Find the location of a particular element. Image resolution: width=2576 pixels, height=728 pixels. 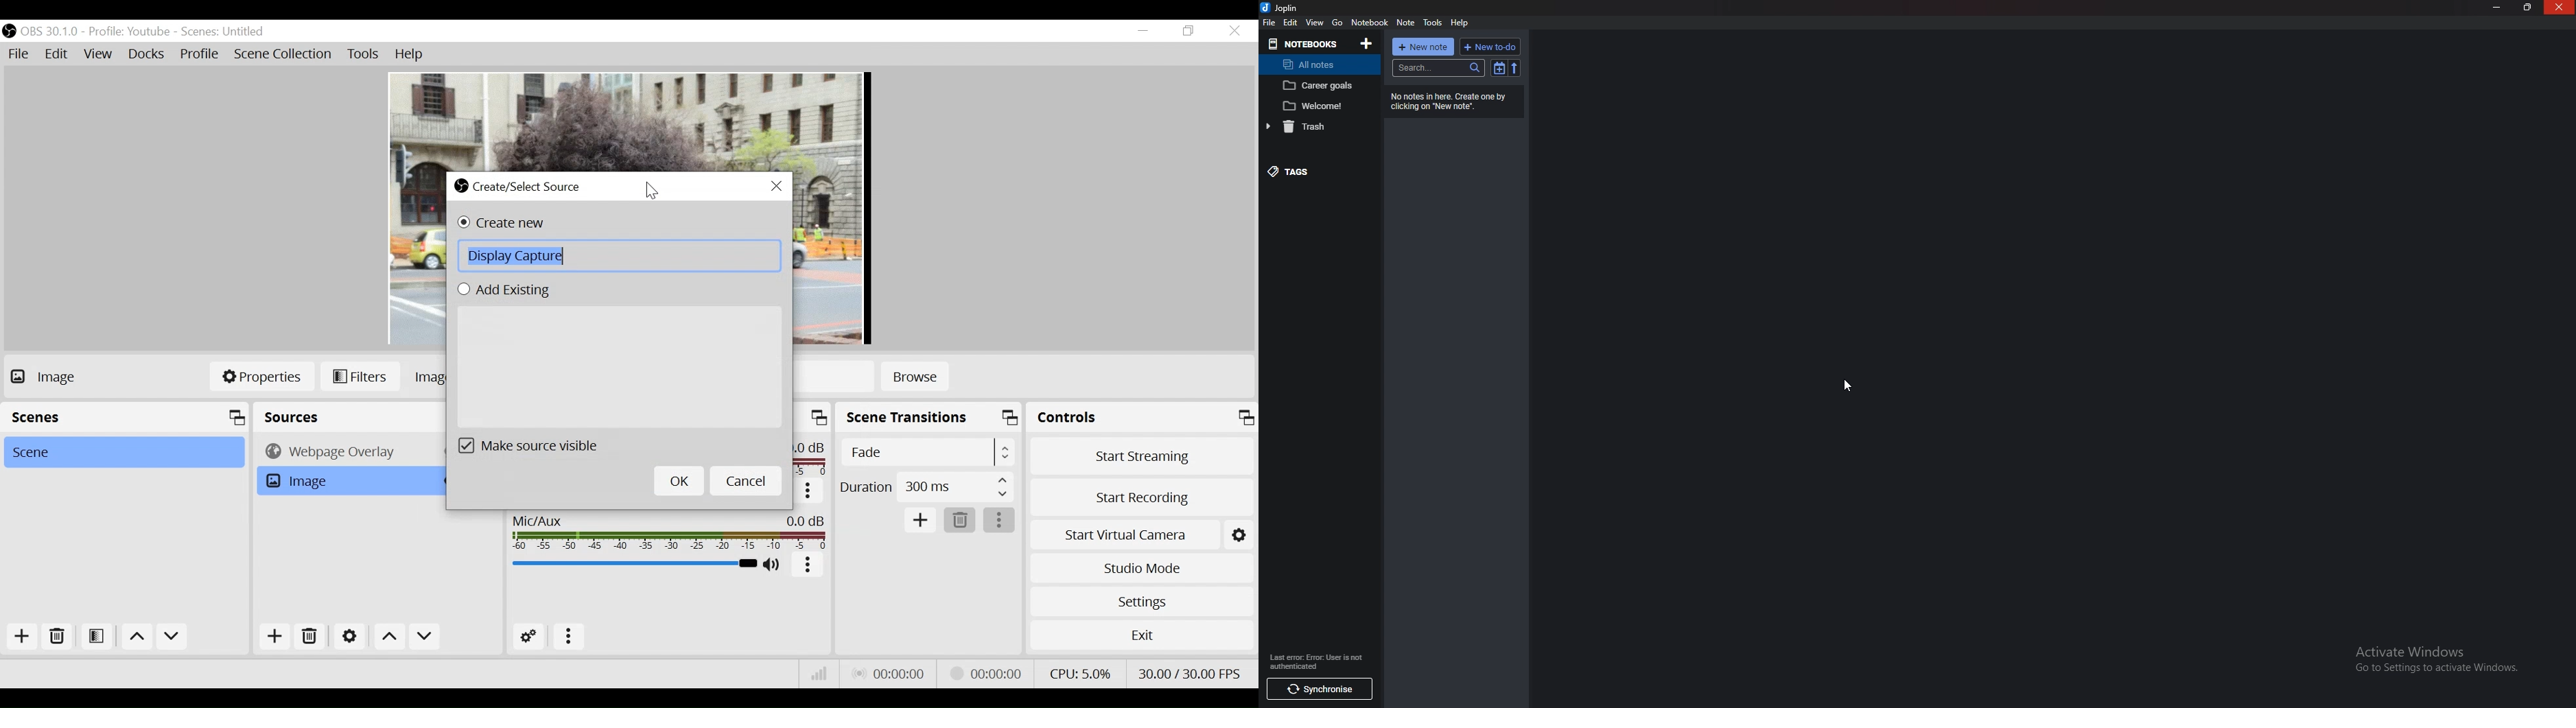

Properties is located at coordinates (262, 376).